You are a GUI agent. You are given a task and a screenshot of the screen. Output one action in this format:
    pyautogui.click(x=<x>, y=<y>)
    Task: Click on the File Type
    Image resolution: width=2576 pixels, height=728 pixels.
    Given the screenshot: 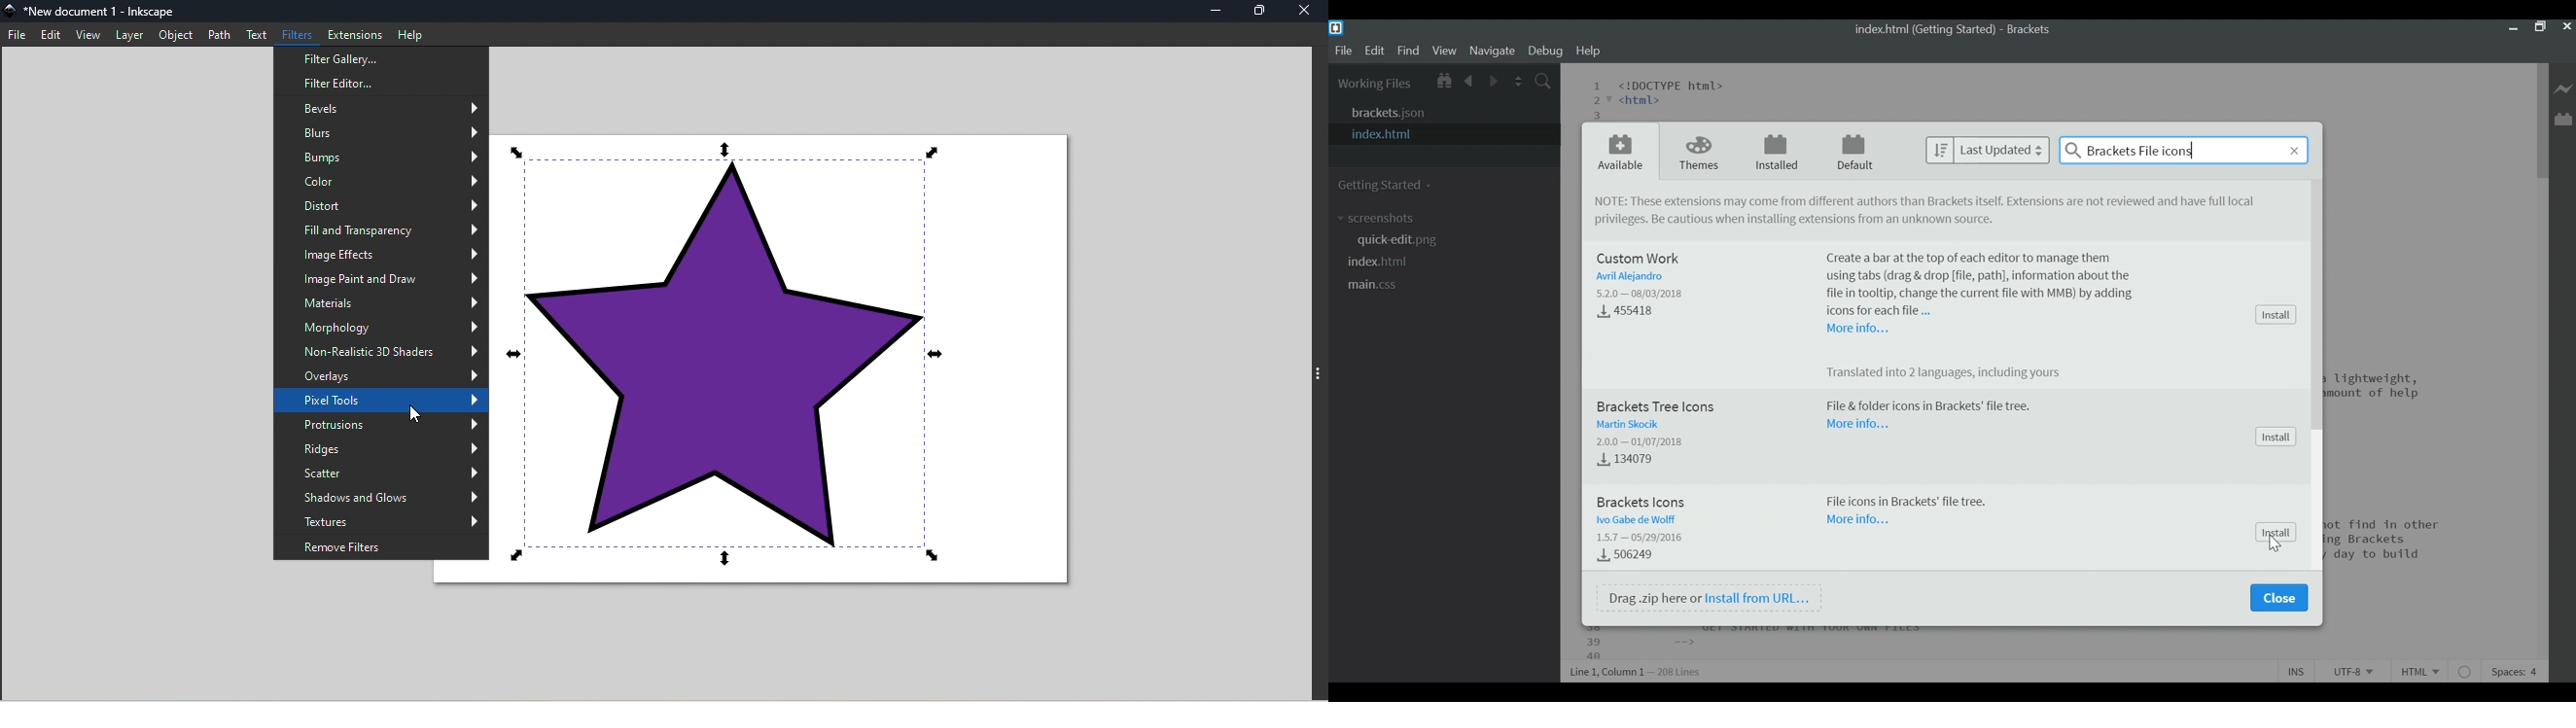 What is the action you would take?
    pyautogui.click(x=2424, y=670)
    